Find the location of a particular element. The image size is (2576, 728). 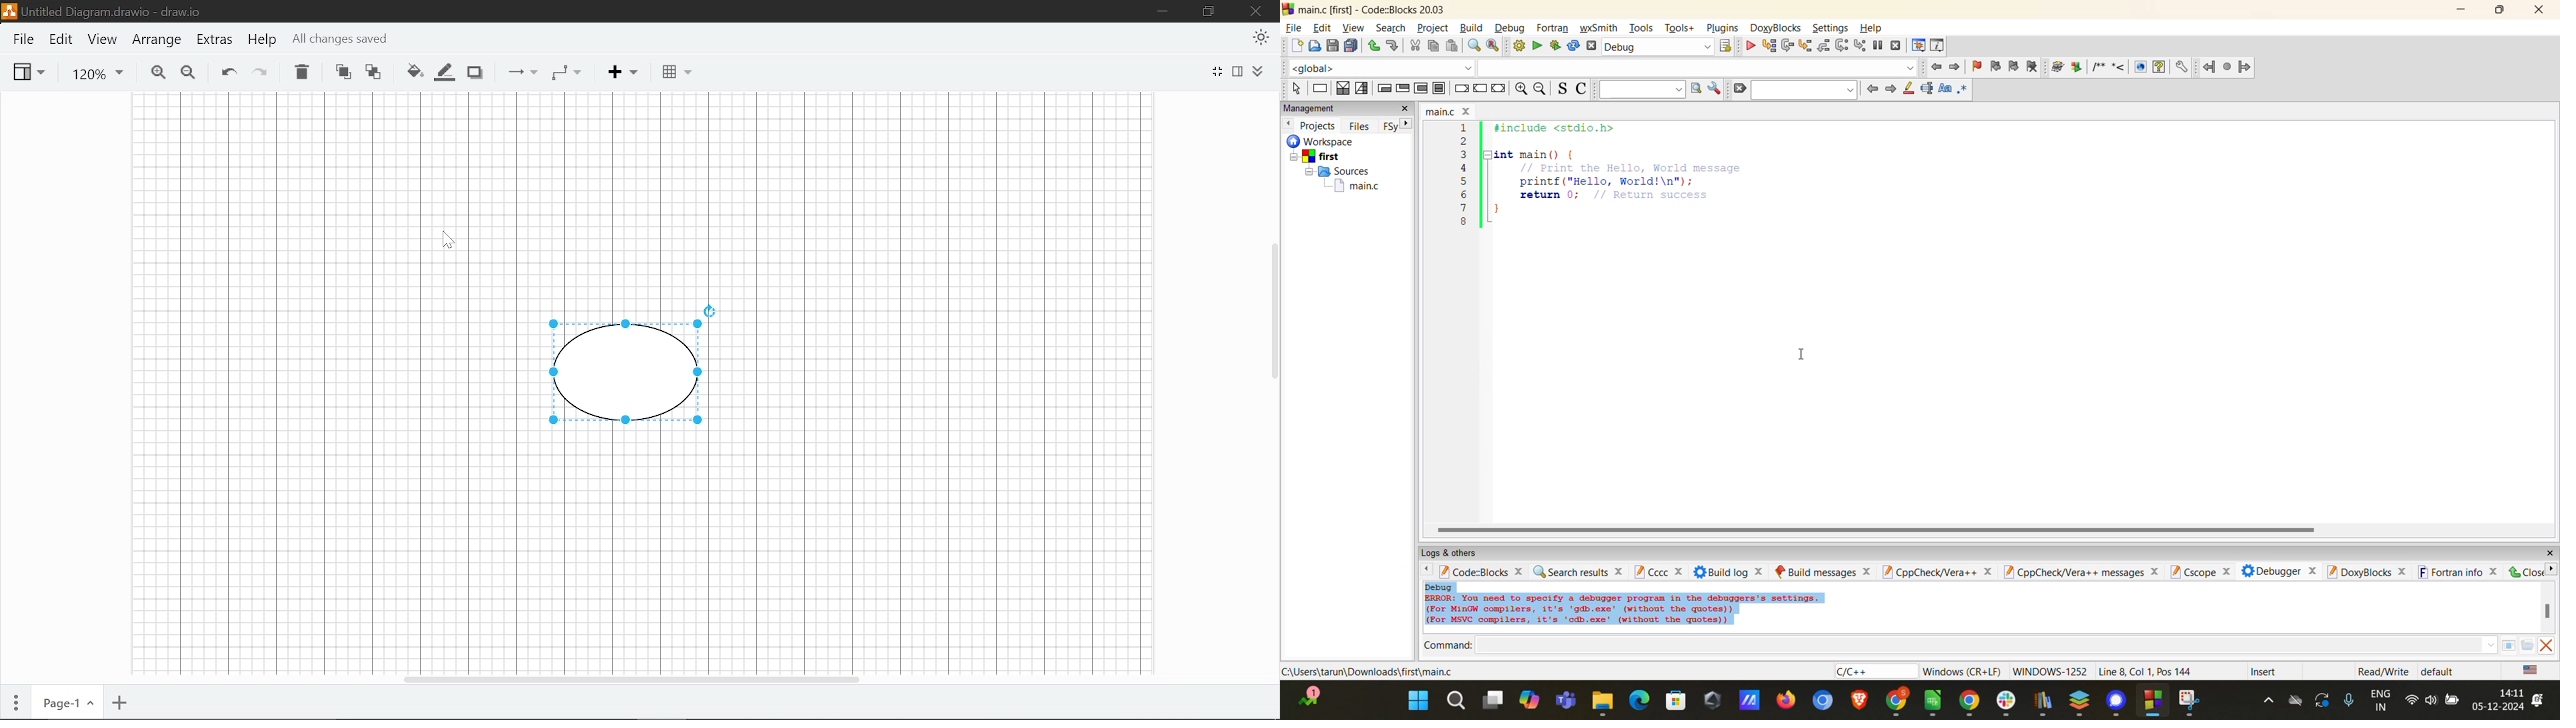

previous is located at coordinates (1871, 93).